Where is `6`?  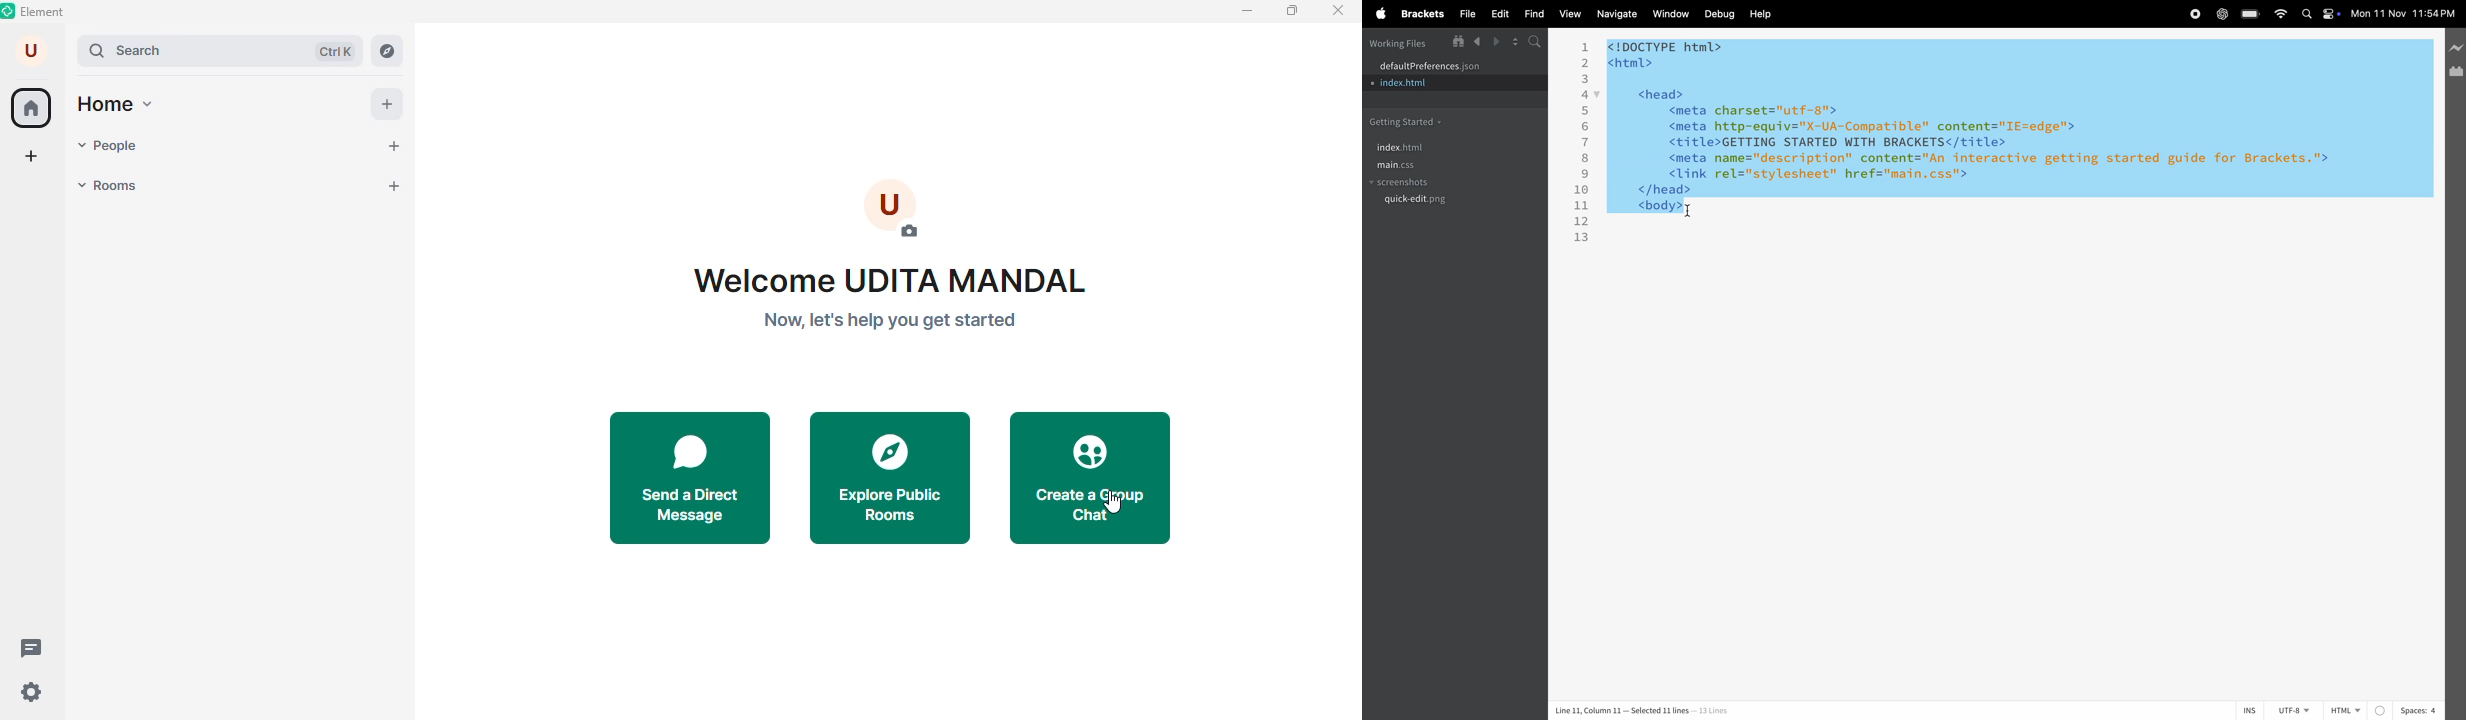 6 is located at coordinates (1586, 127).